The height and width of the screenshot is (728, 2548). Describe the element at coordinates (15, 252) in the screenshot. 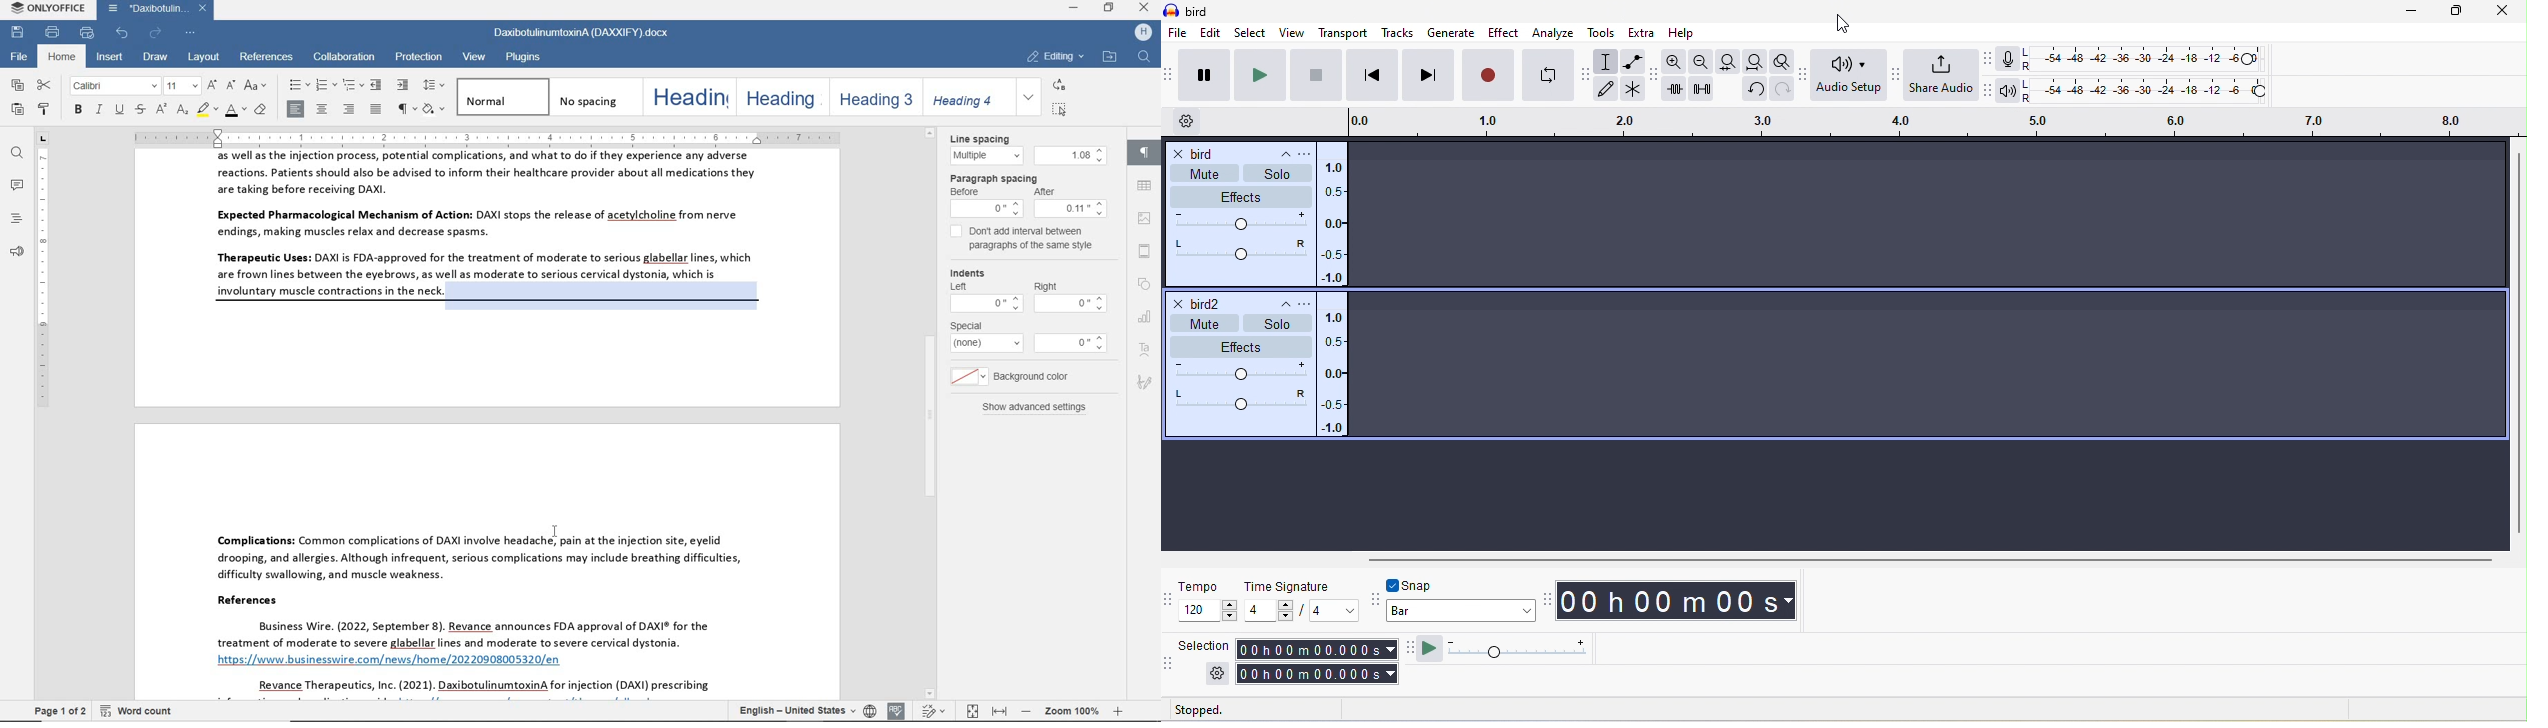

I see `feedback & support` at that location.